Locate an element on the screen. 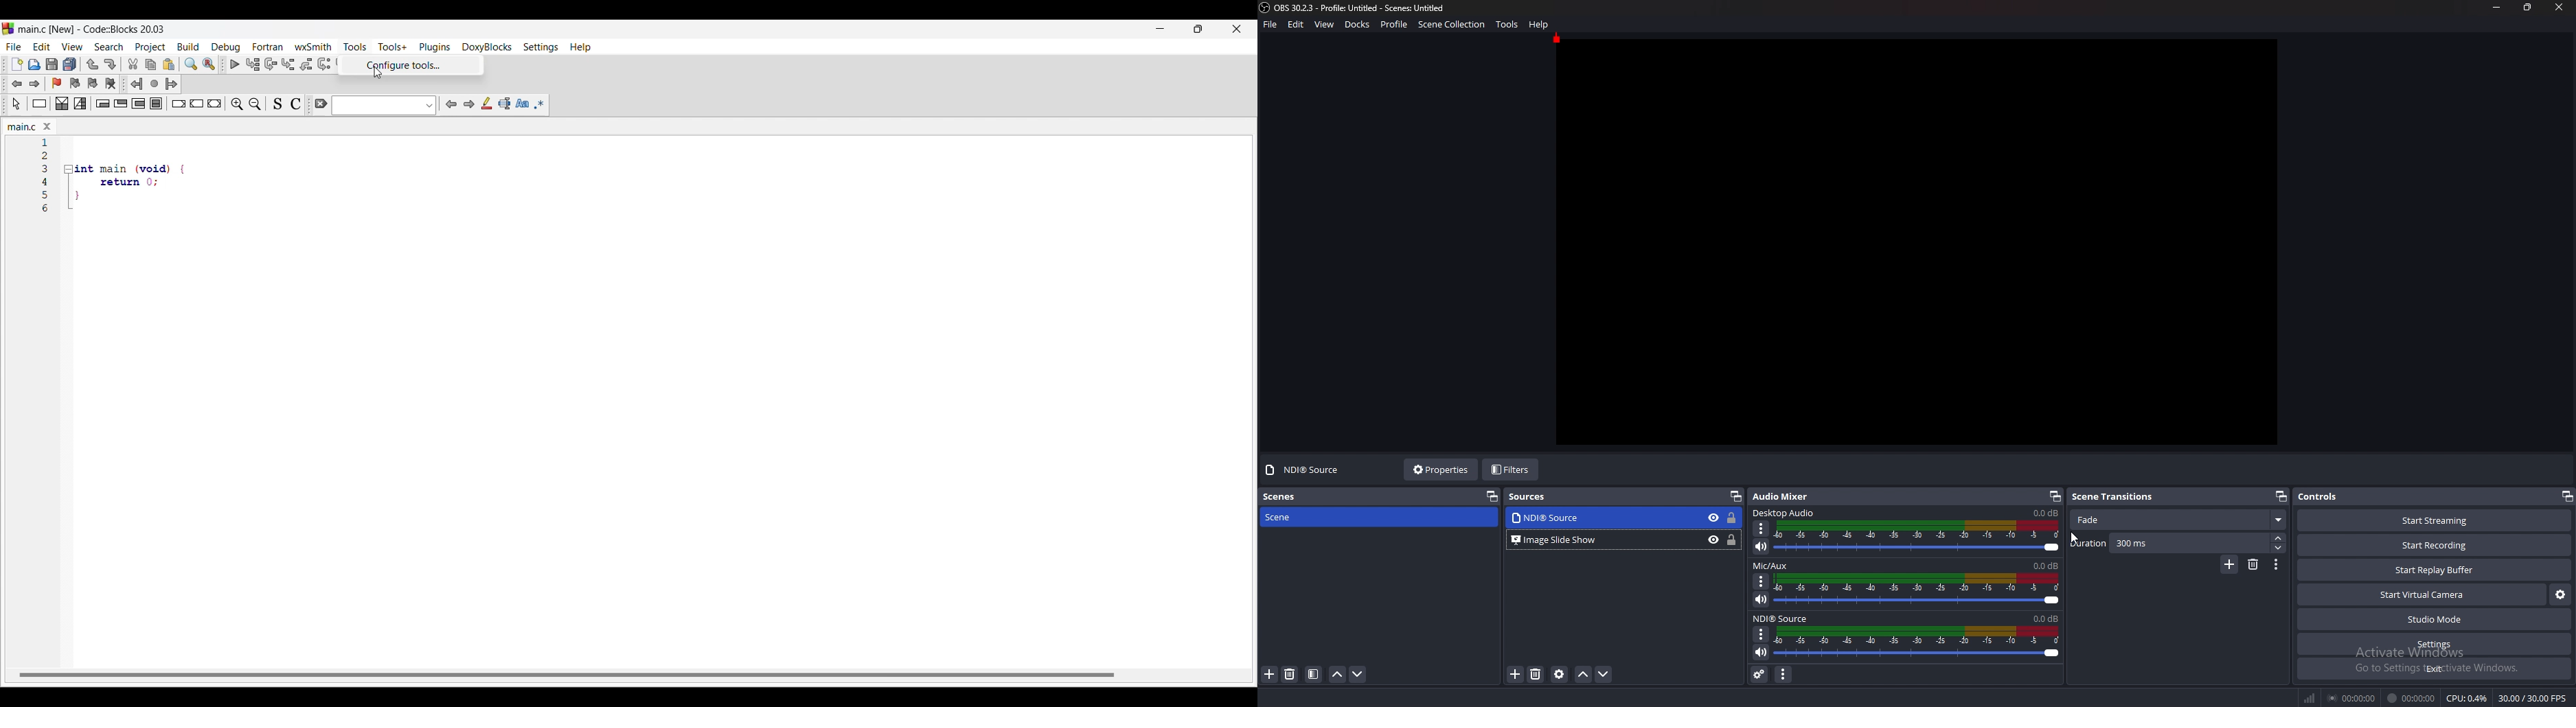 The image size is (2576, 728). Volume Adjust is located at coordinates (1922, 645).